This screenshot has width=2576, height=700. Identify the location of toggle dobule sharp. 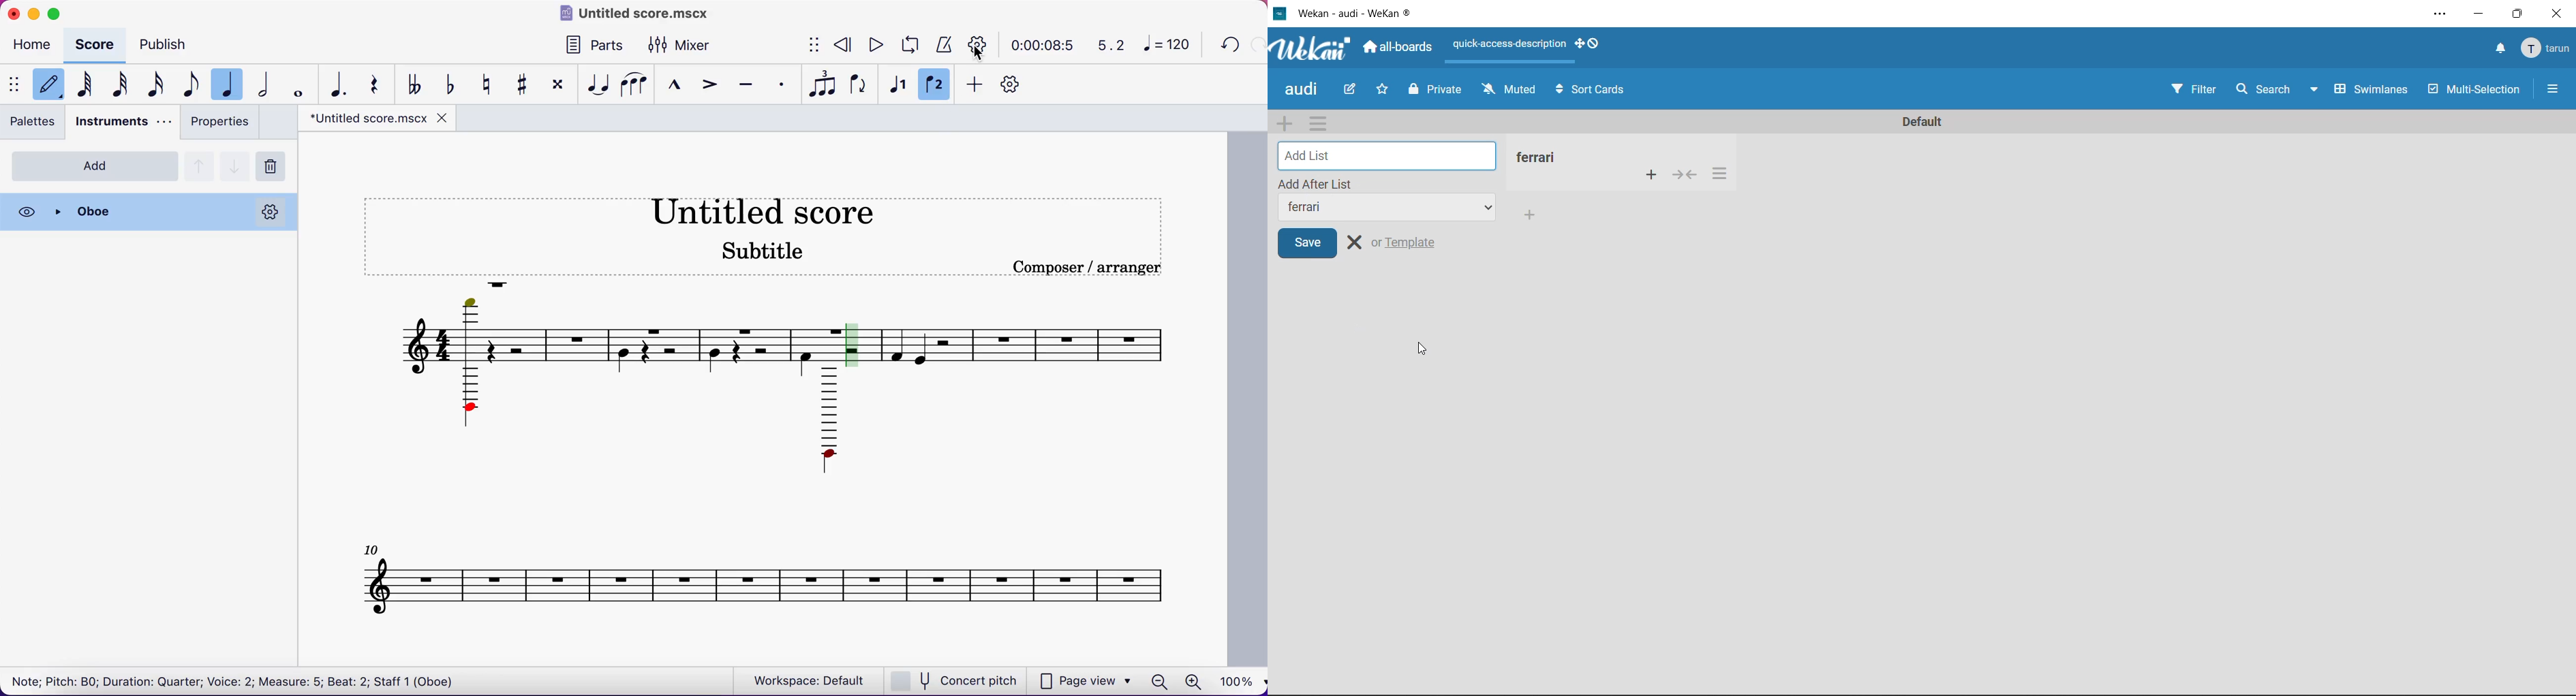
(560, 88).